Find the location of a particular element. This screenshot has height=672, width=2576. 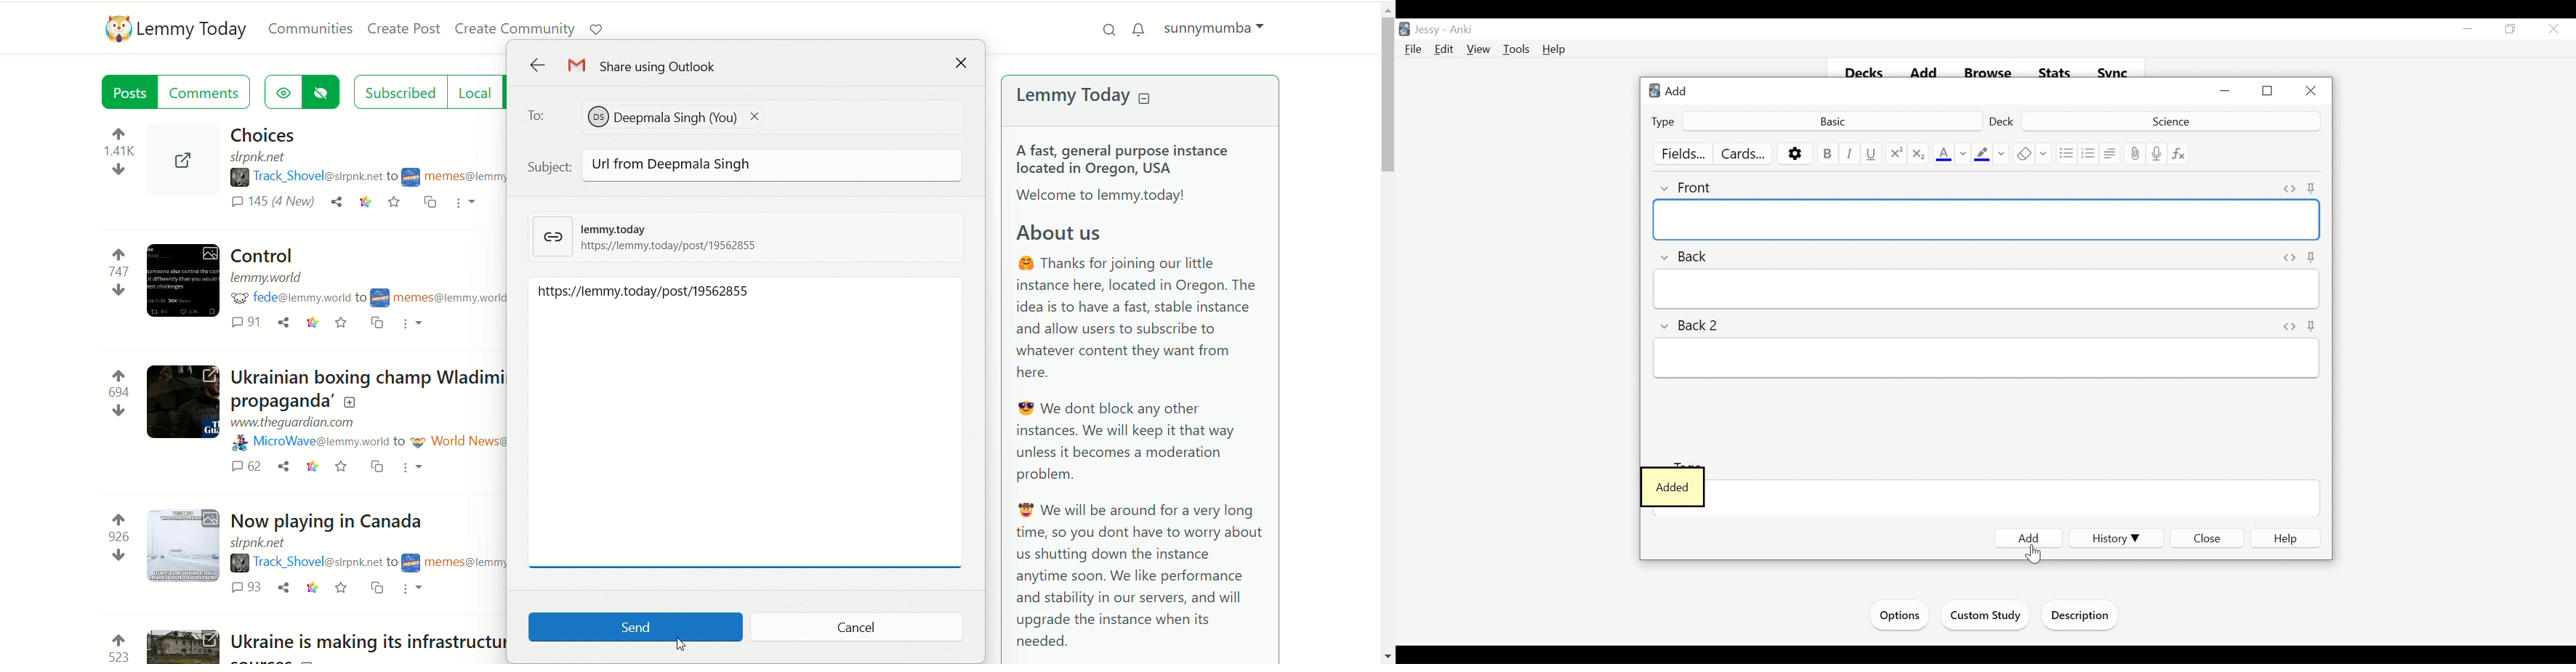

Anki is located at coordinates (1461, 30).